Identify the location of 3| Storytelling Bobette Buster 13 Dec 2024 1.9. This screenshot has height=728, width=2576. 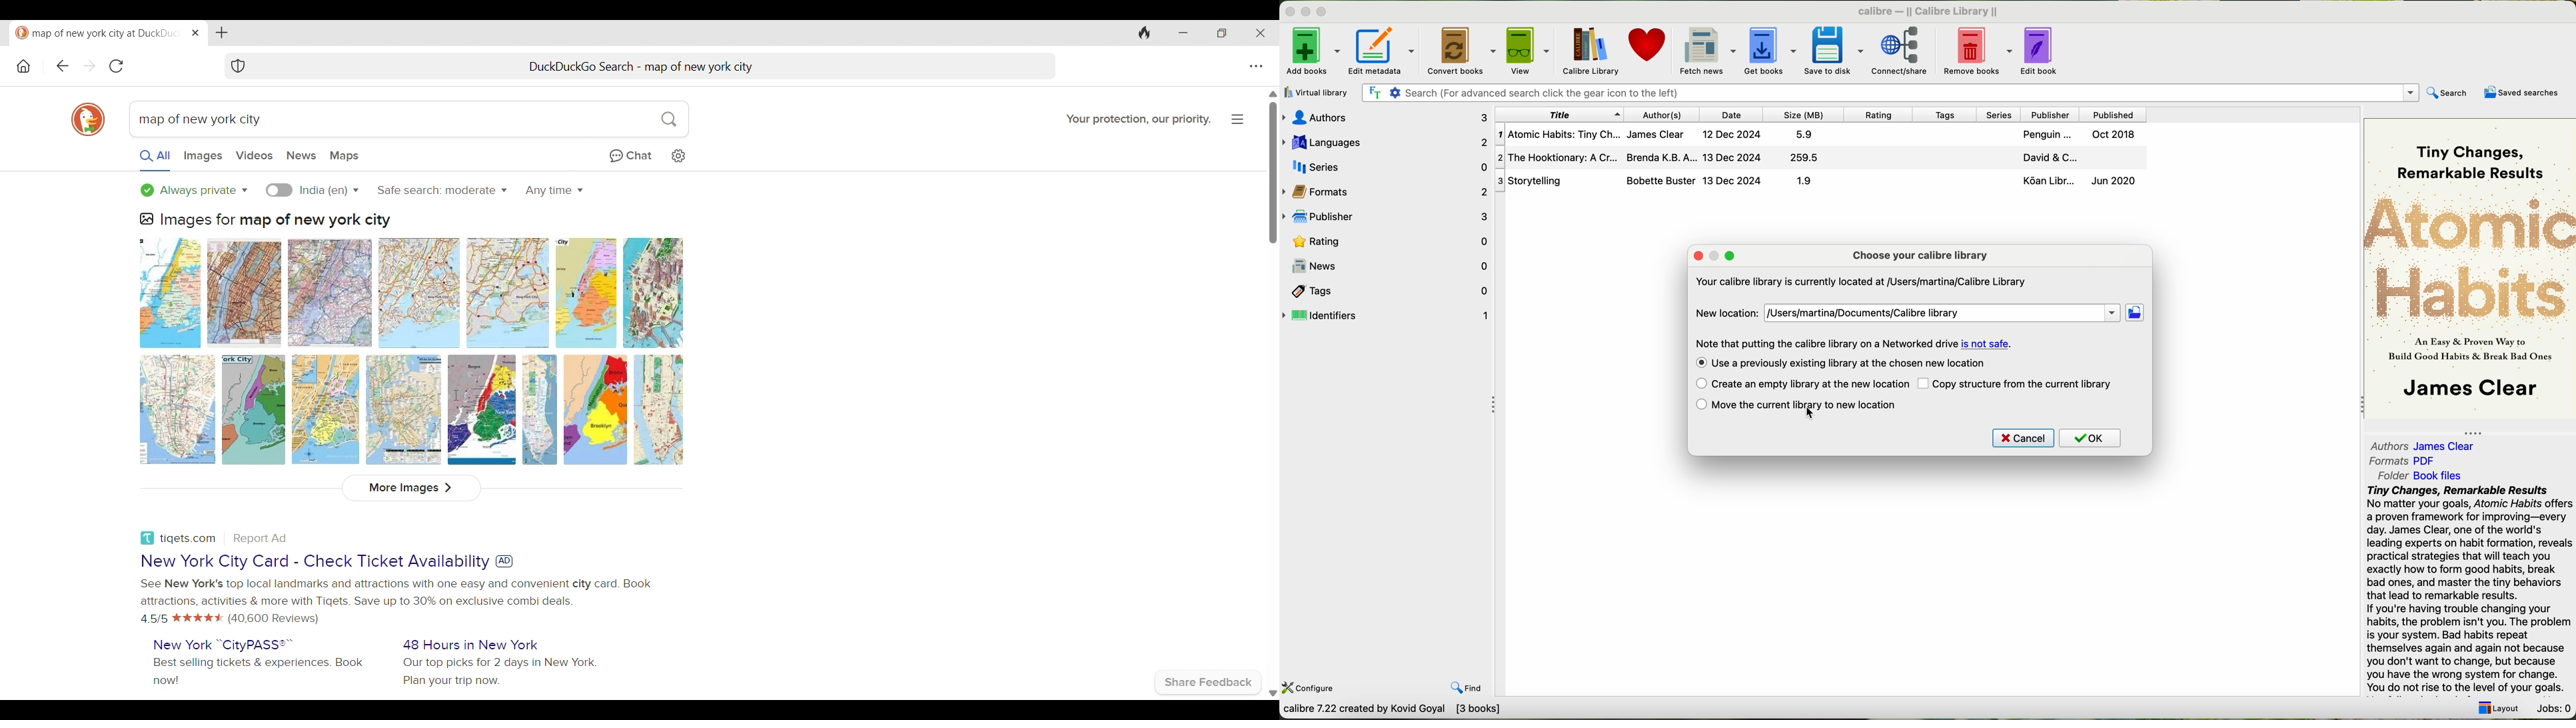
(1671, 181).